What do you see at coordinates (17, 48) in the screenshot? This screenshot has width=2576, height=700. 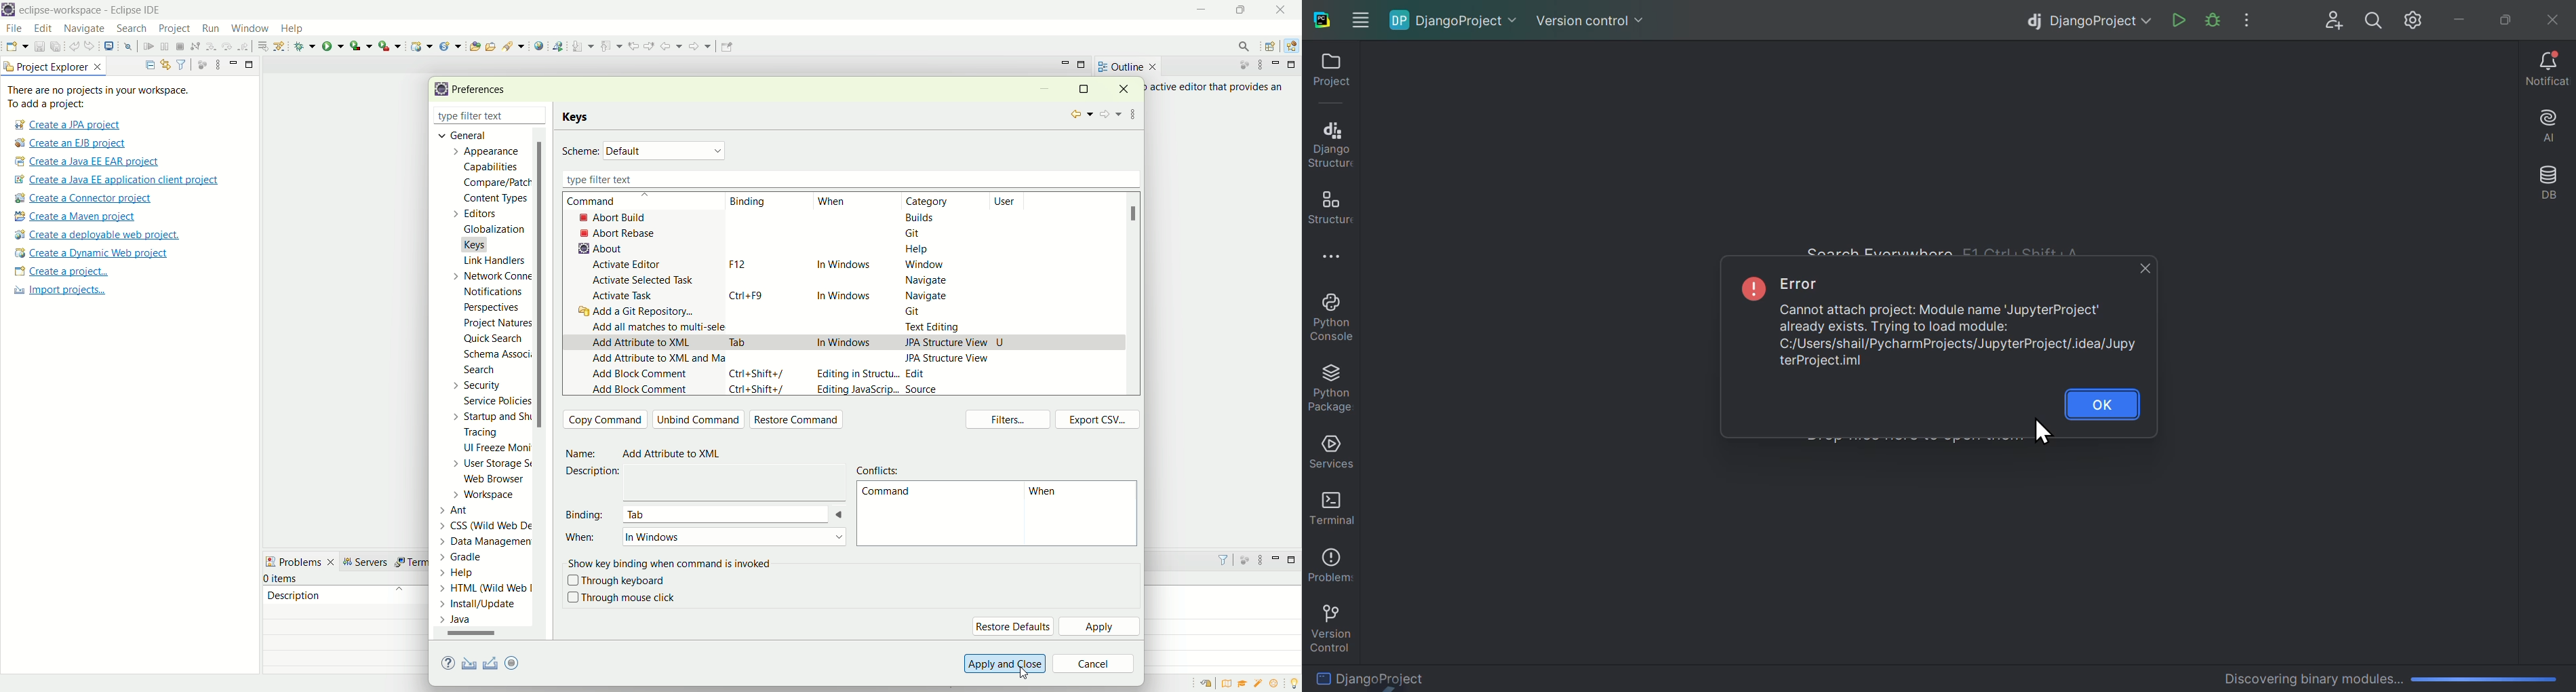 I see `open` at bounding box center [17, 48].